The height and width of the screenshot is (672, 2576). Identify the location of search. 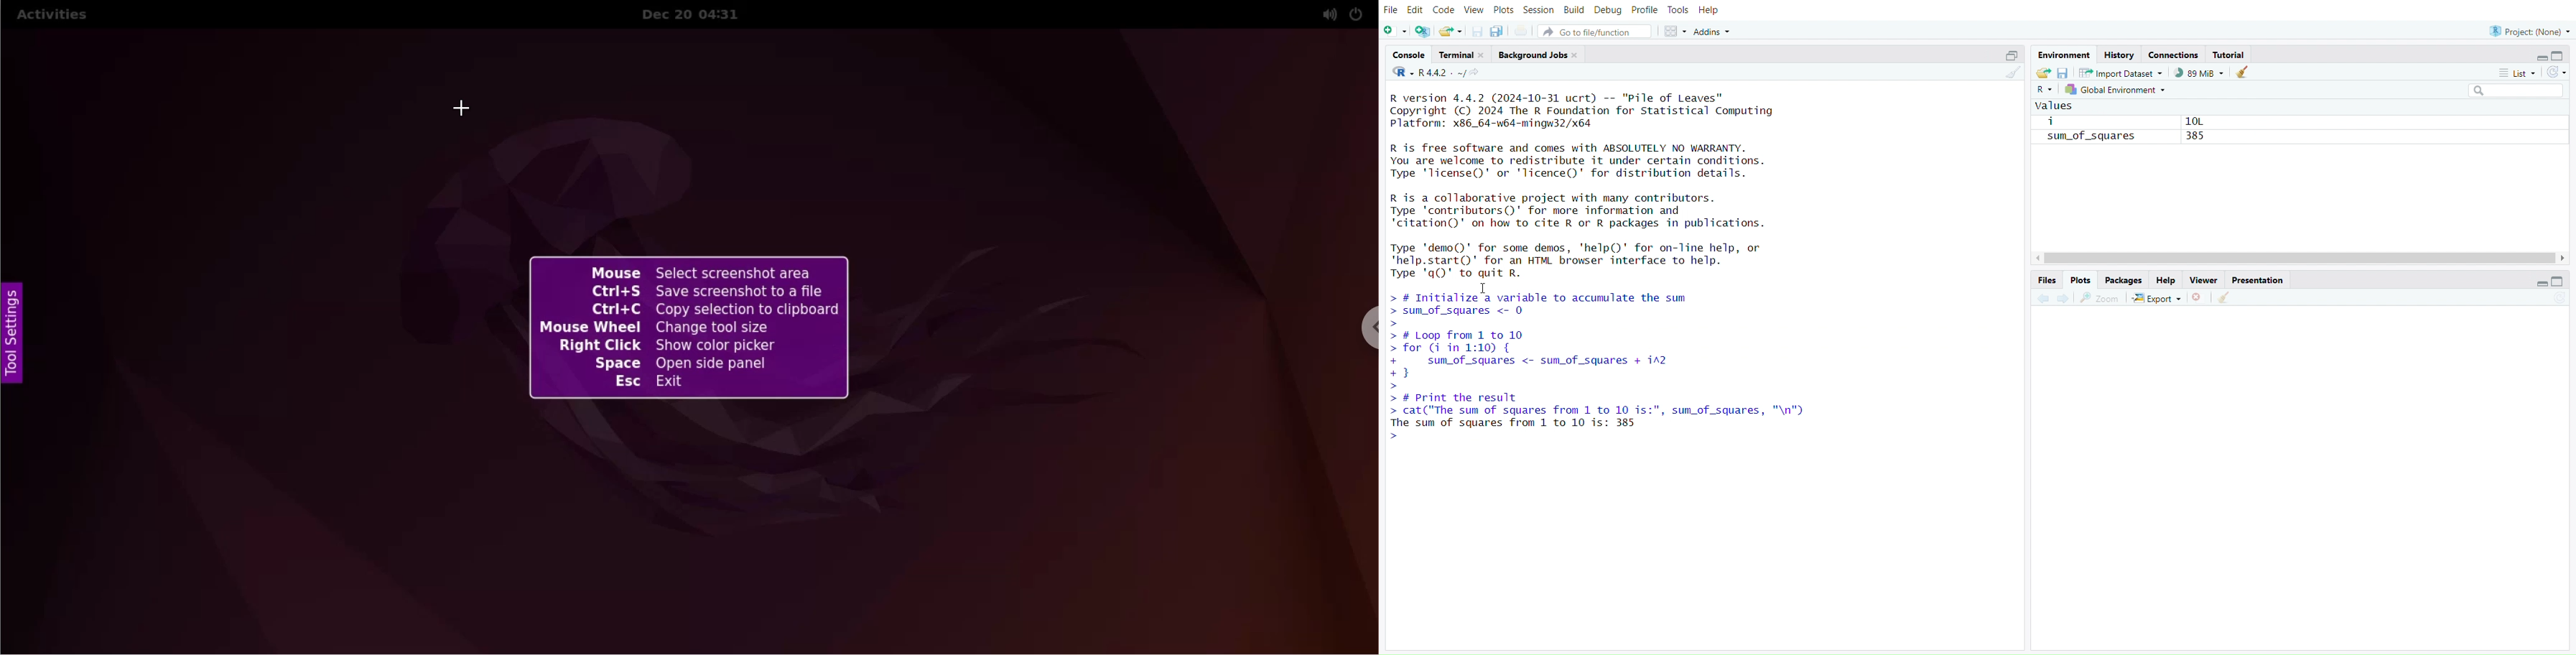
(2512, 90).